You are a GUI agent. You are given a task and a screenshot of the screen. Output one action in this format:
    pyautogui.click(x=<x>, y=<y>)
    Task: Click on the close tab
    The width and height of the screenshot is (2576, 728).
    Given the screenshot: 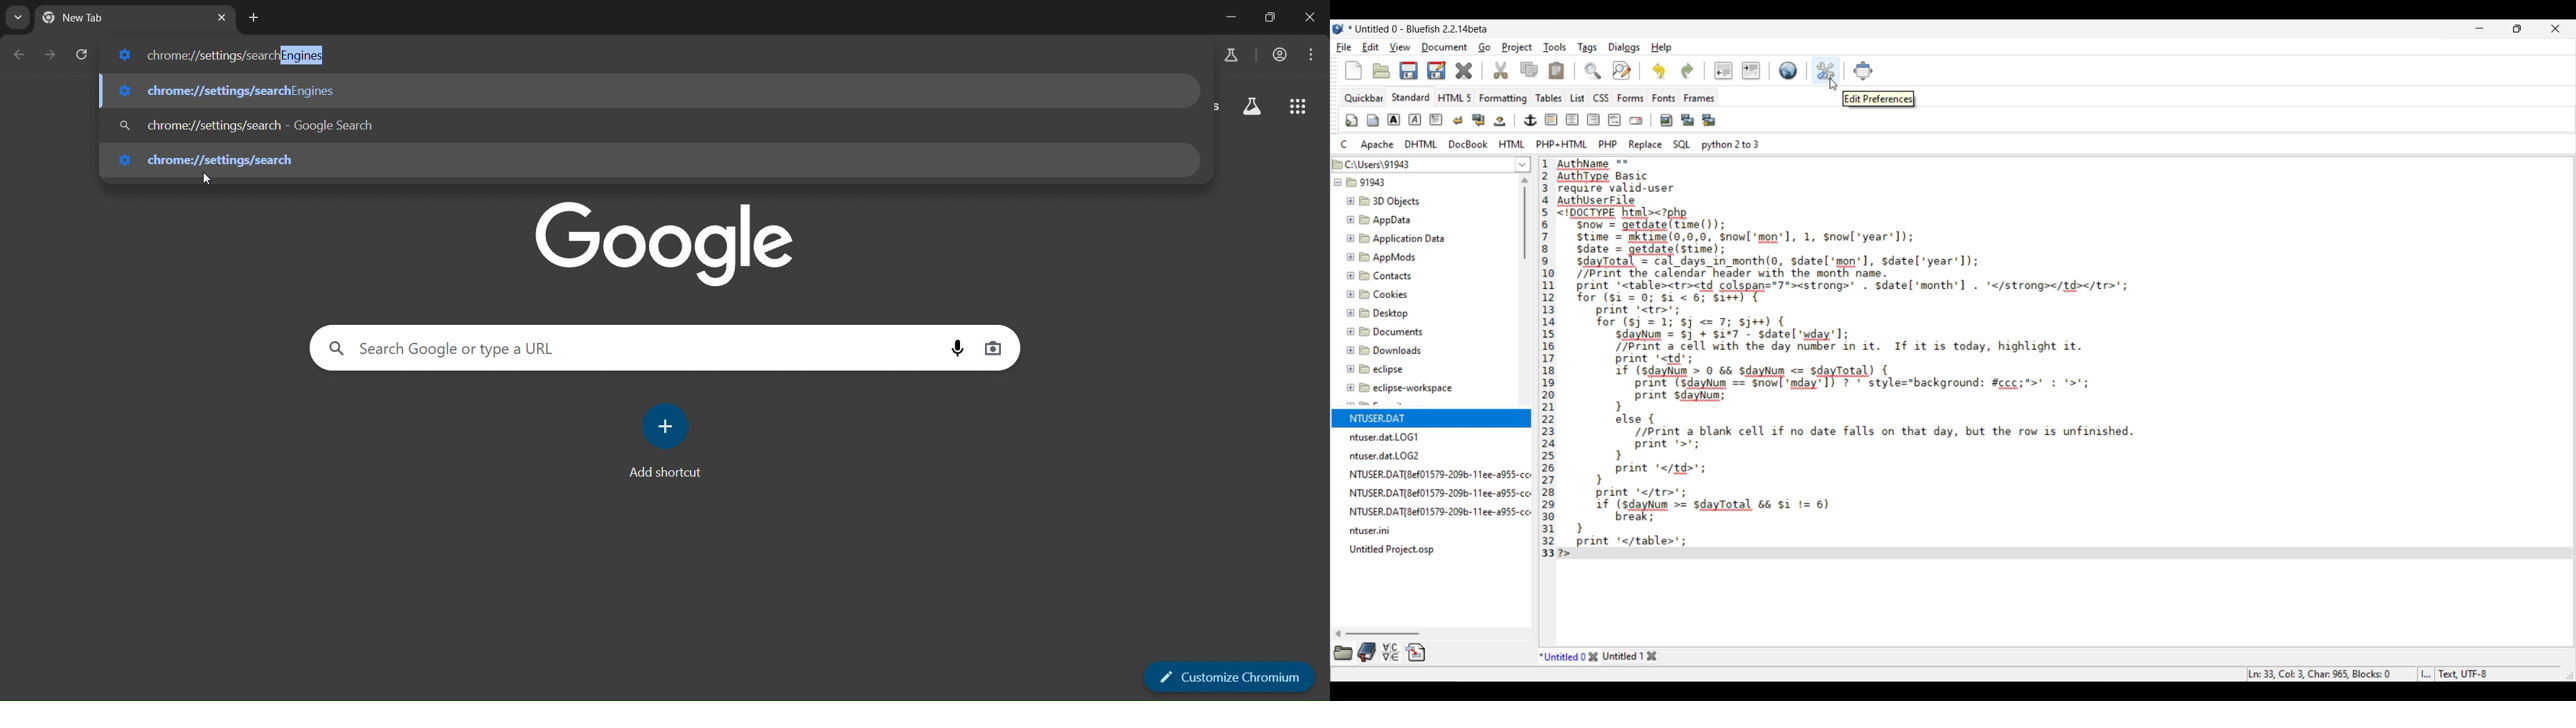 What is the action you would take?
    pyautogui.click(x=223, y=15)
    